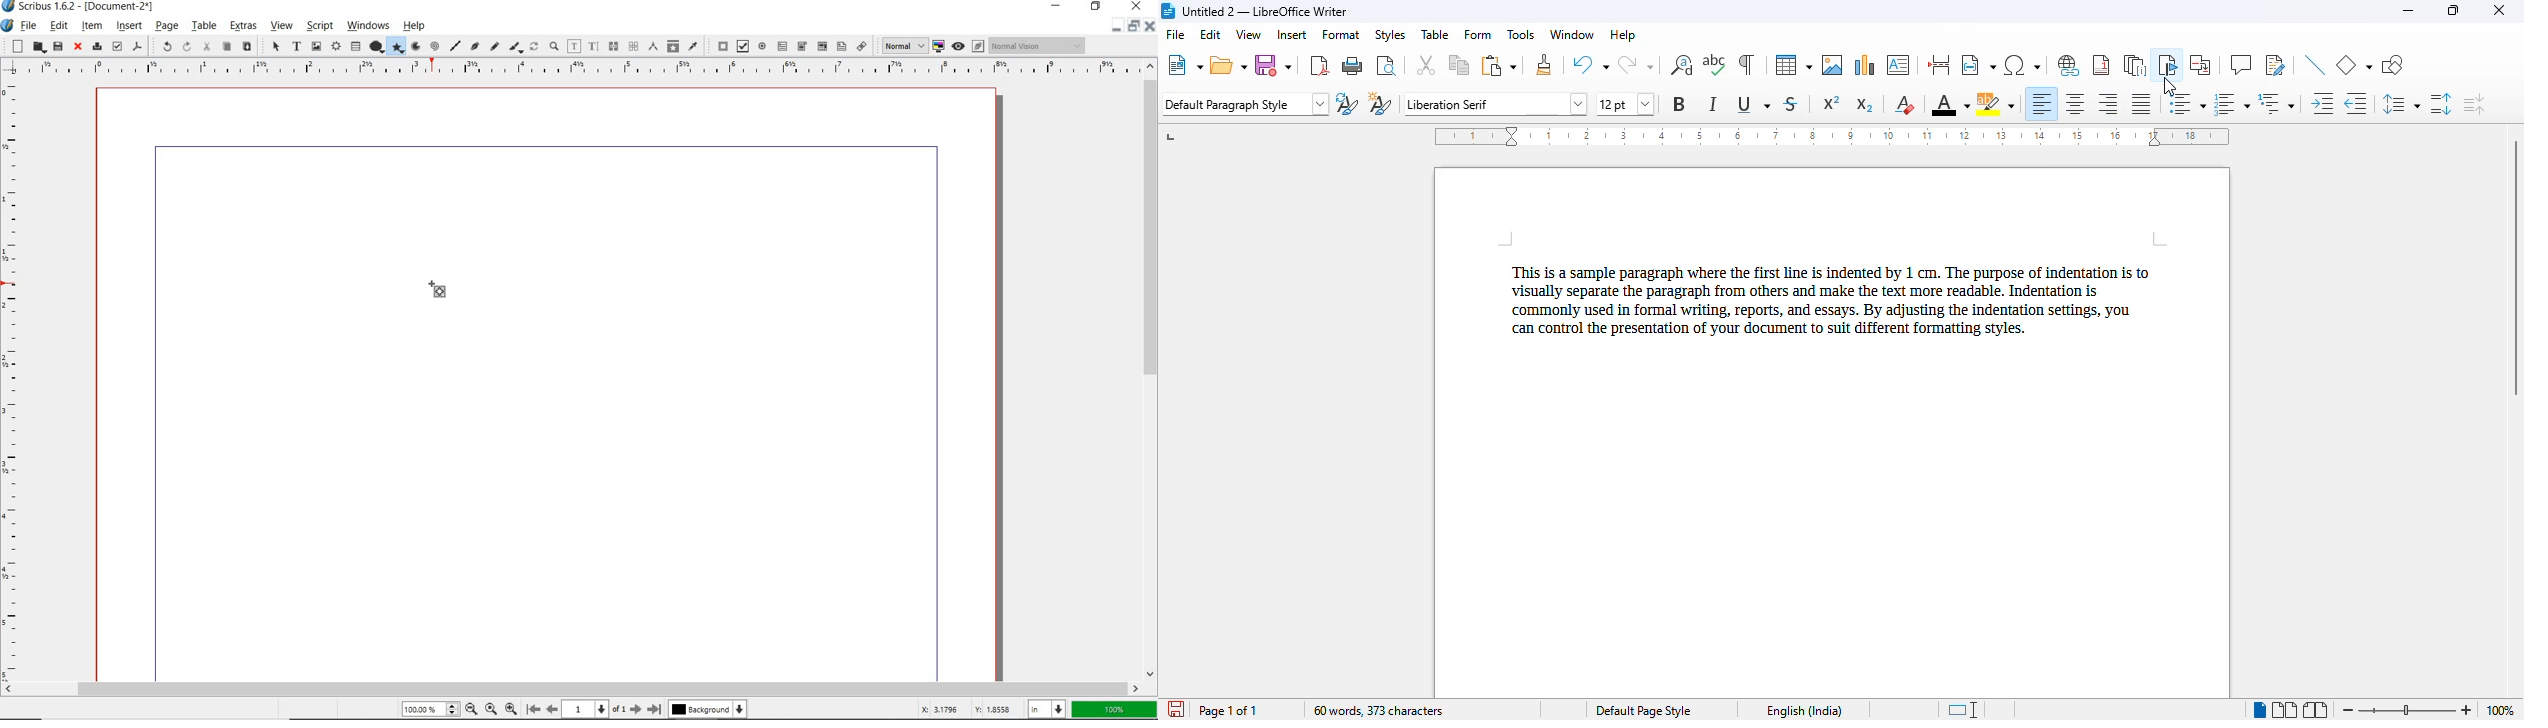 This screenshot has width=2548, height=728. I want to click on insert, so click(128, 26).